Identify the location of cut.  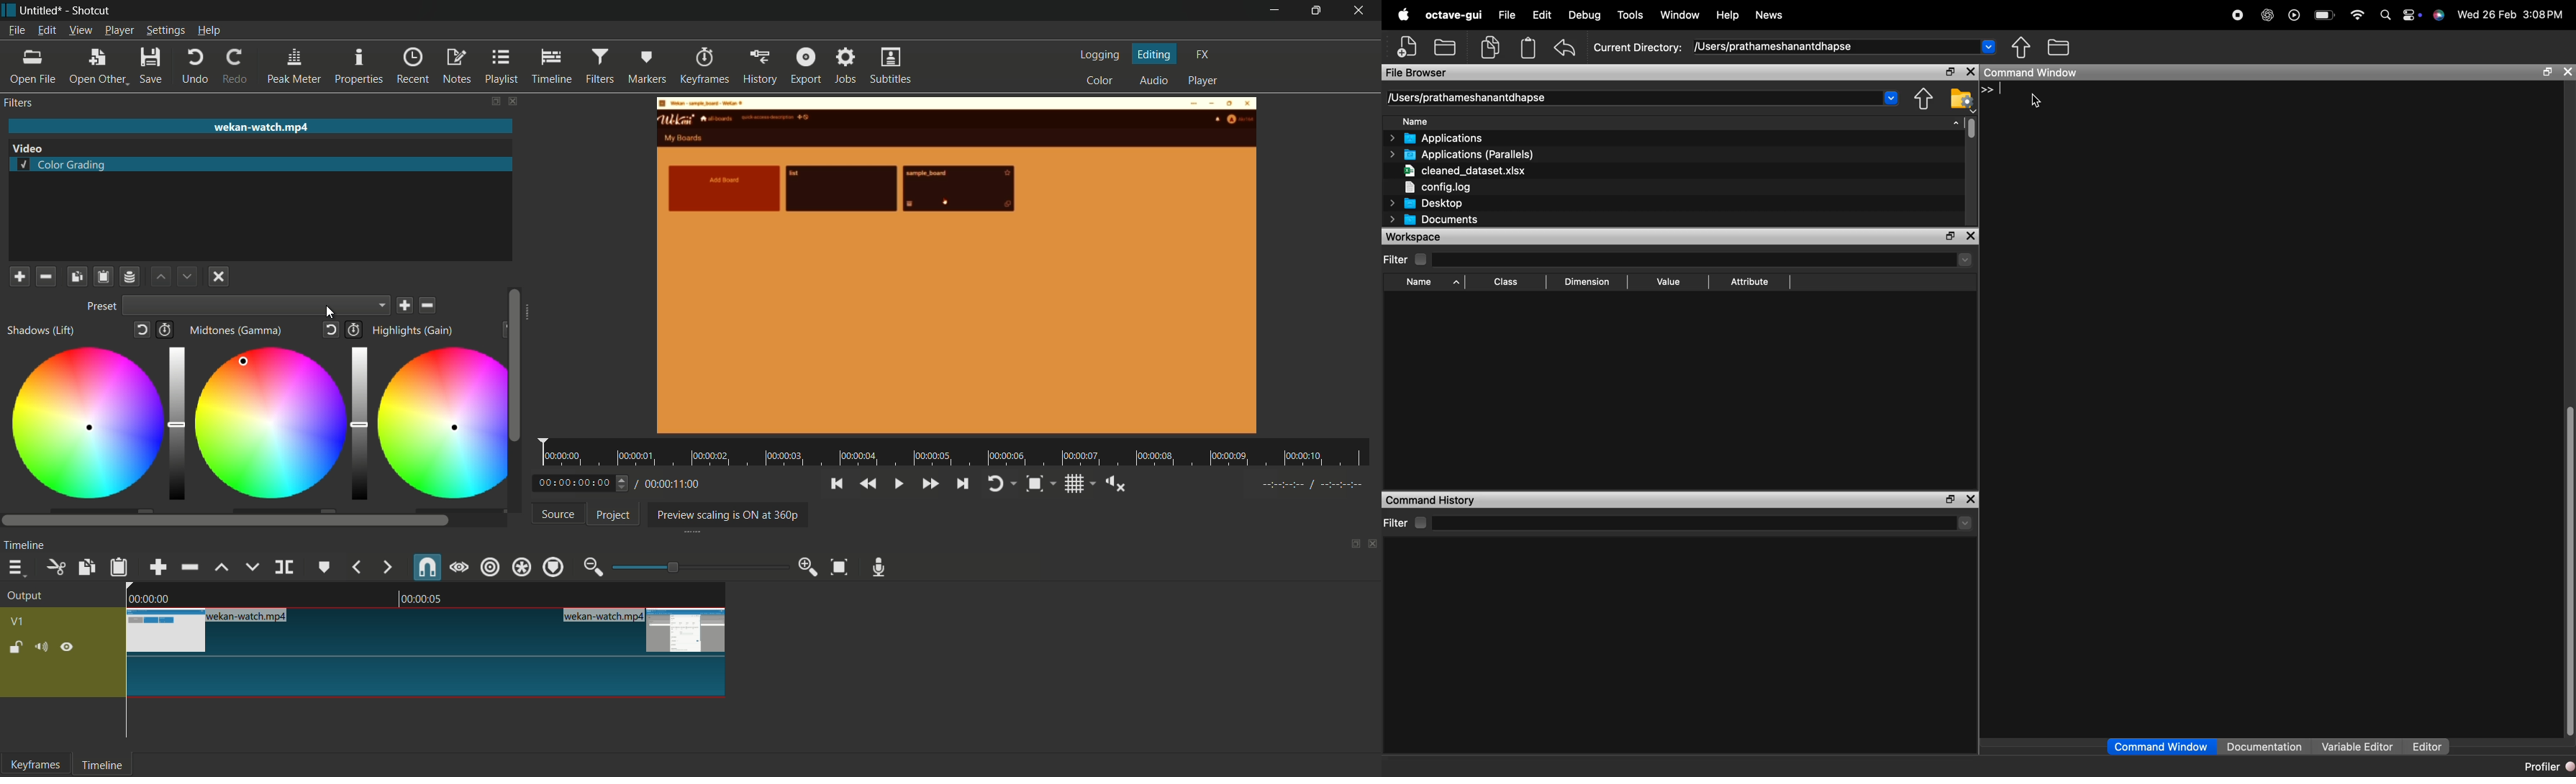
(58, 567).